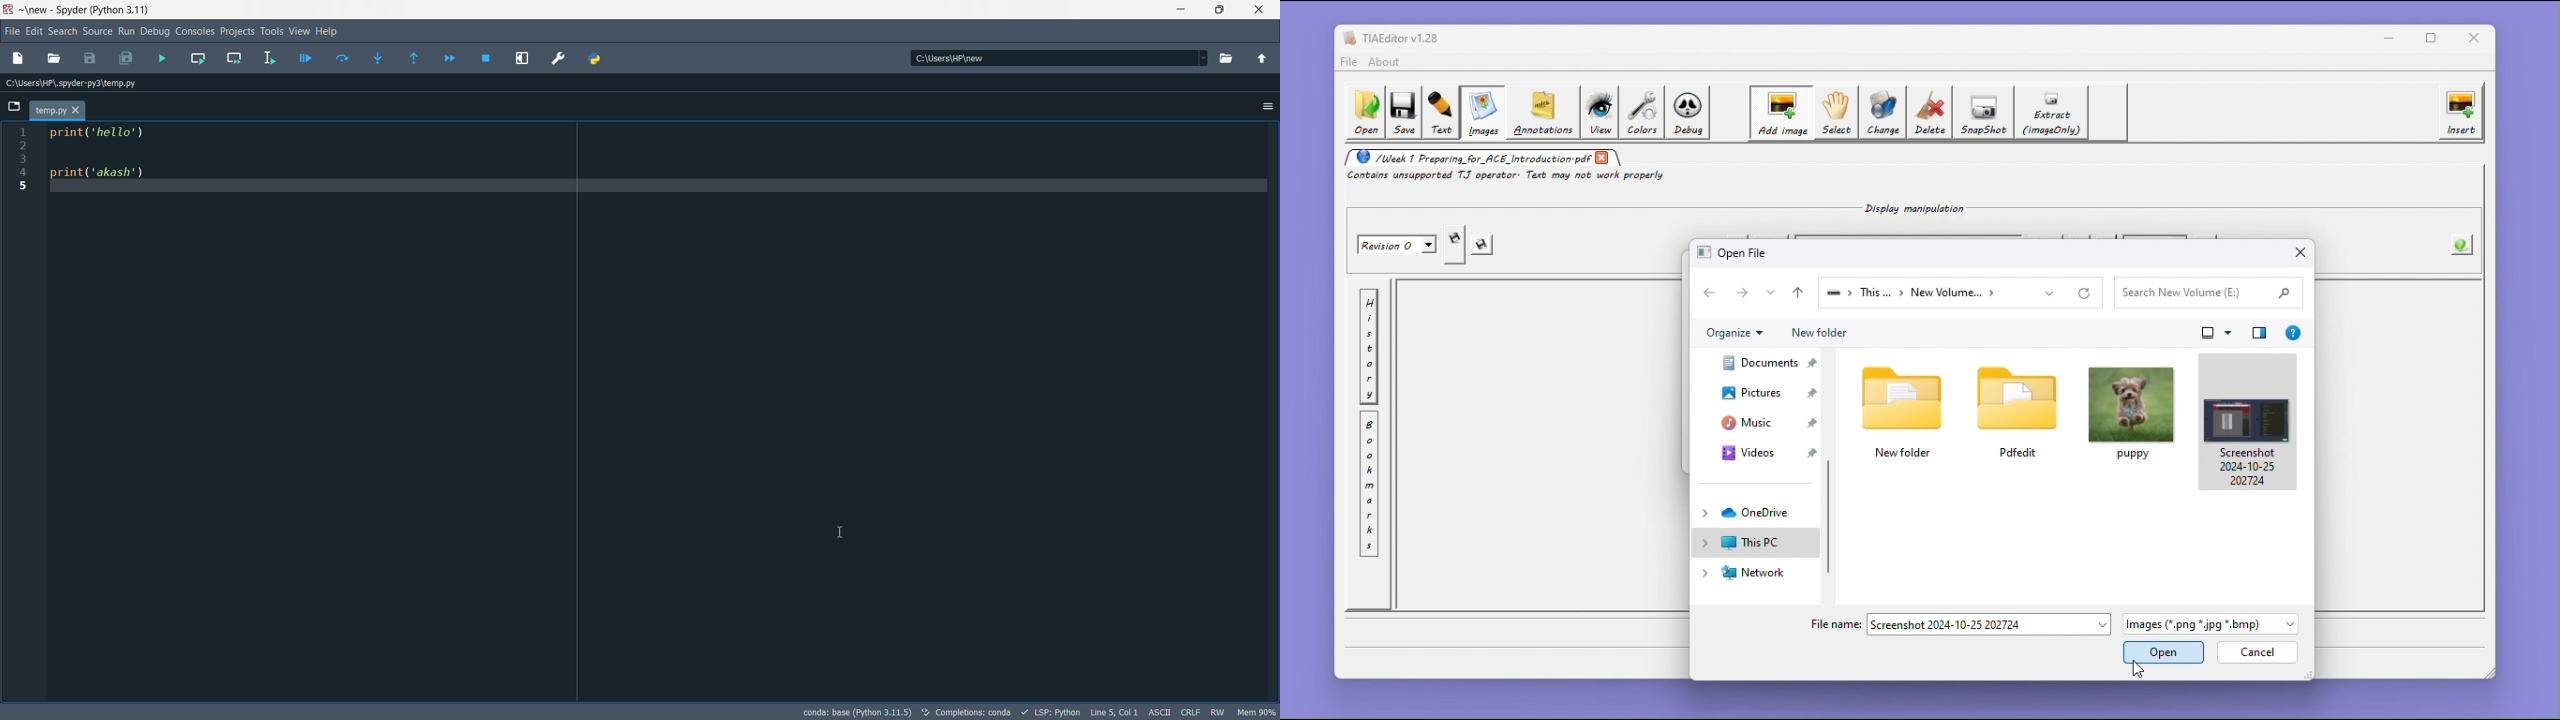 The image size is (2576, 728). I want to click on consoles menu, so click(195, 31).